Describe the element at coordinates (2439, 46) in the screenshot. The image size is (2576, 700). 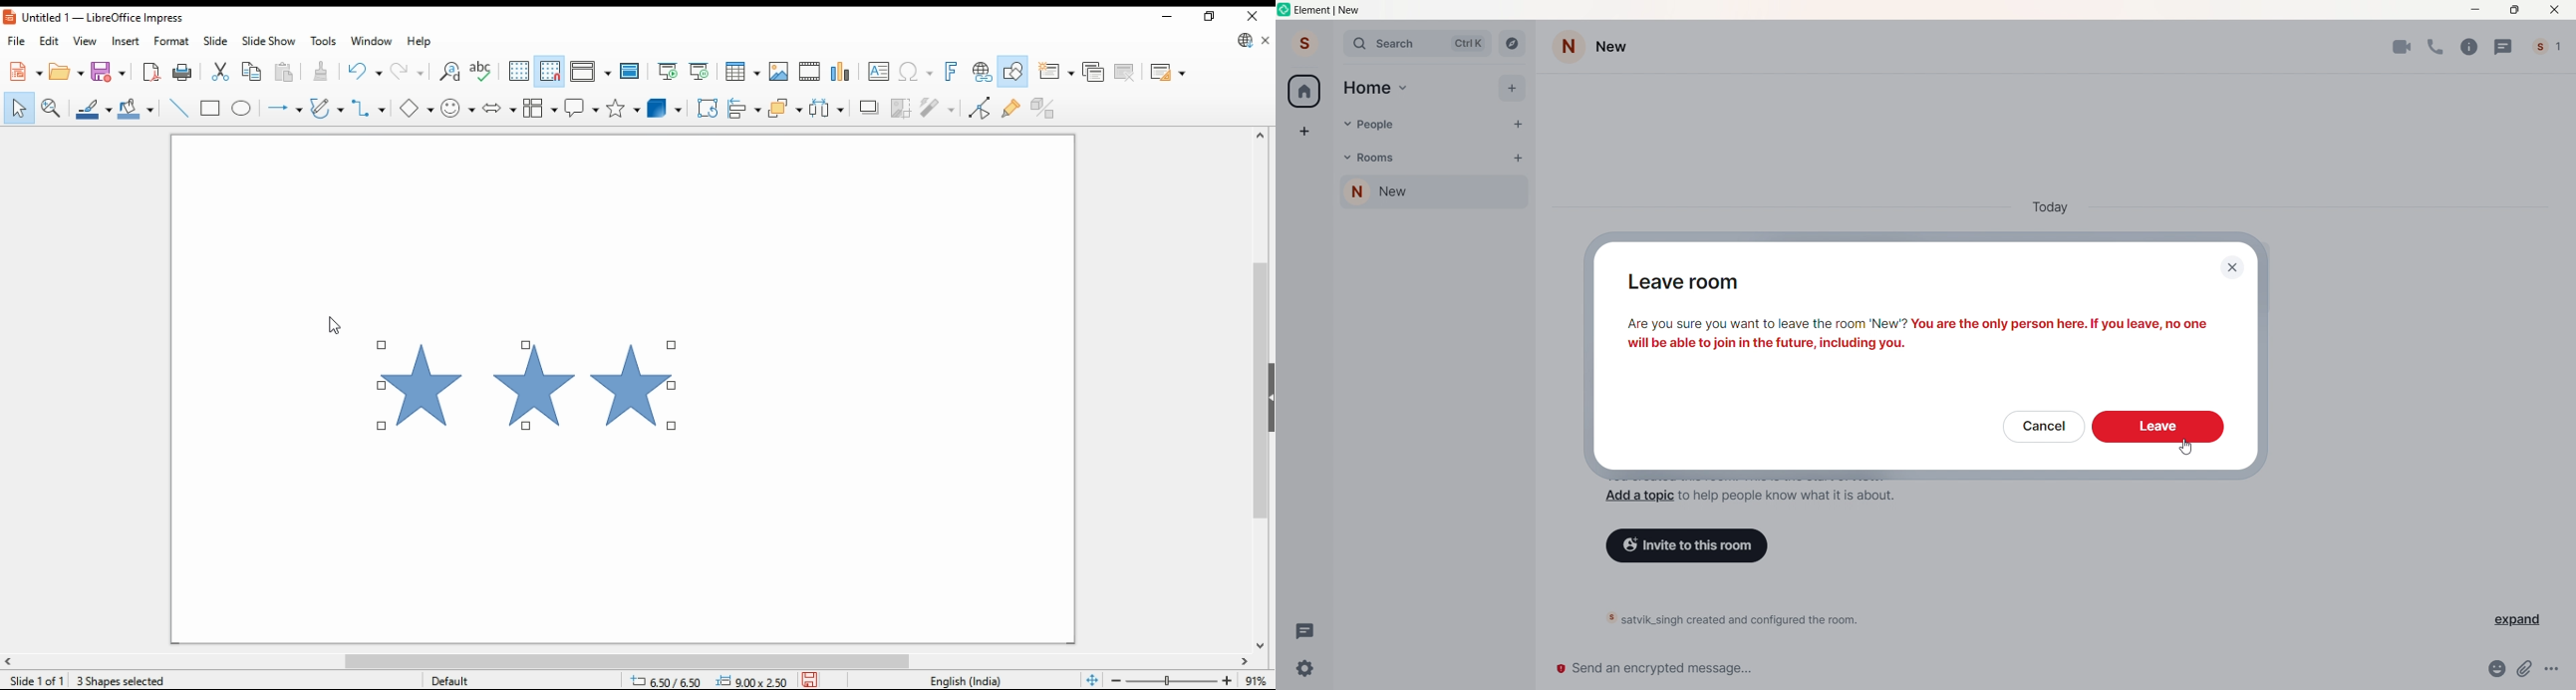
I see `Audio Call` at that location.